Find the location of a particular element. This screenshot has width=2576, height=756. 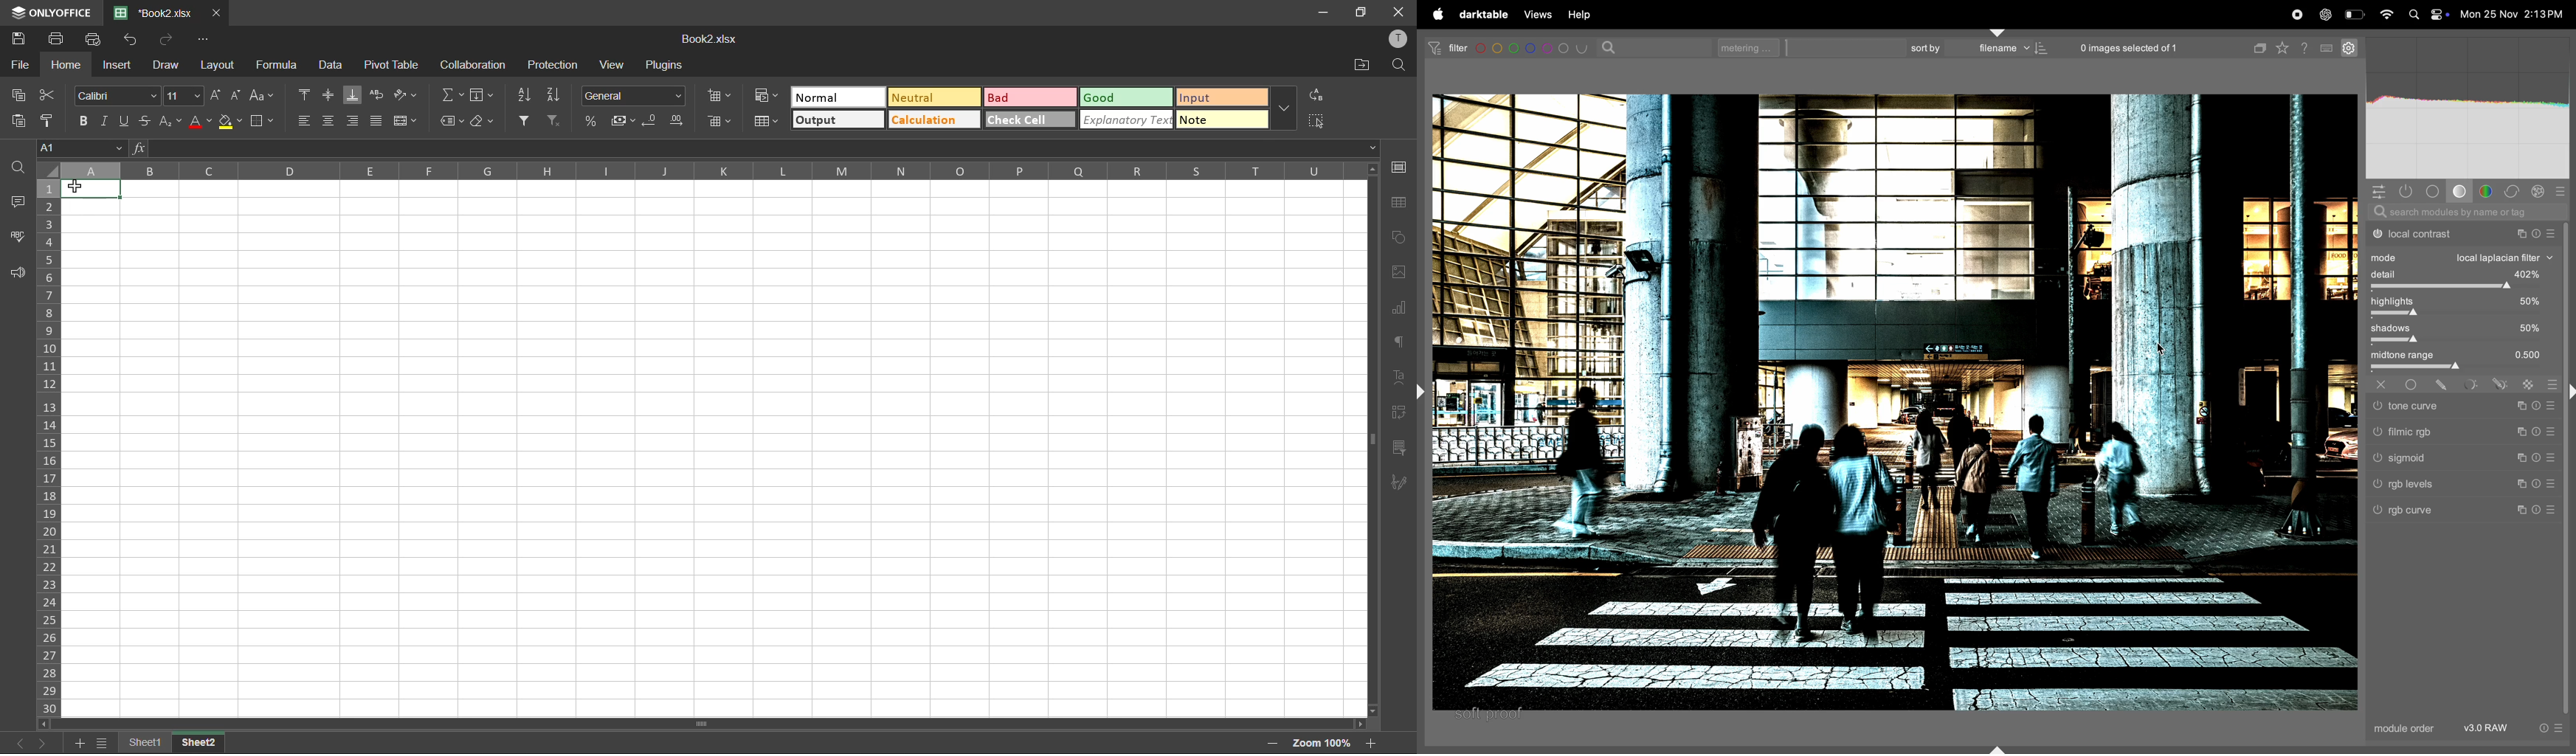

justified is located at coordinates (378, 120).